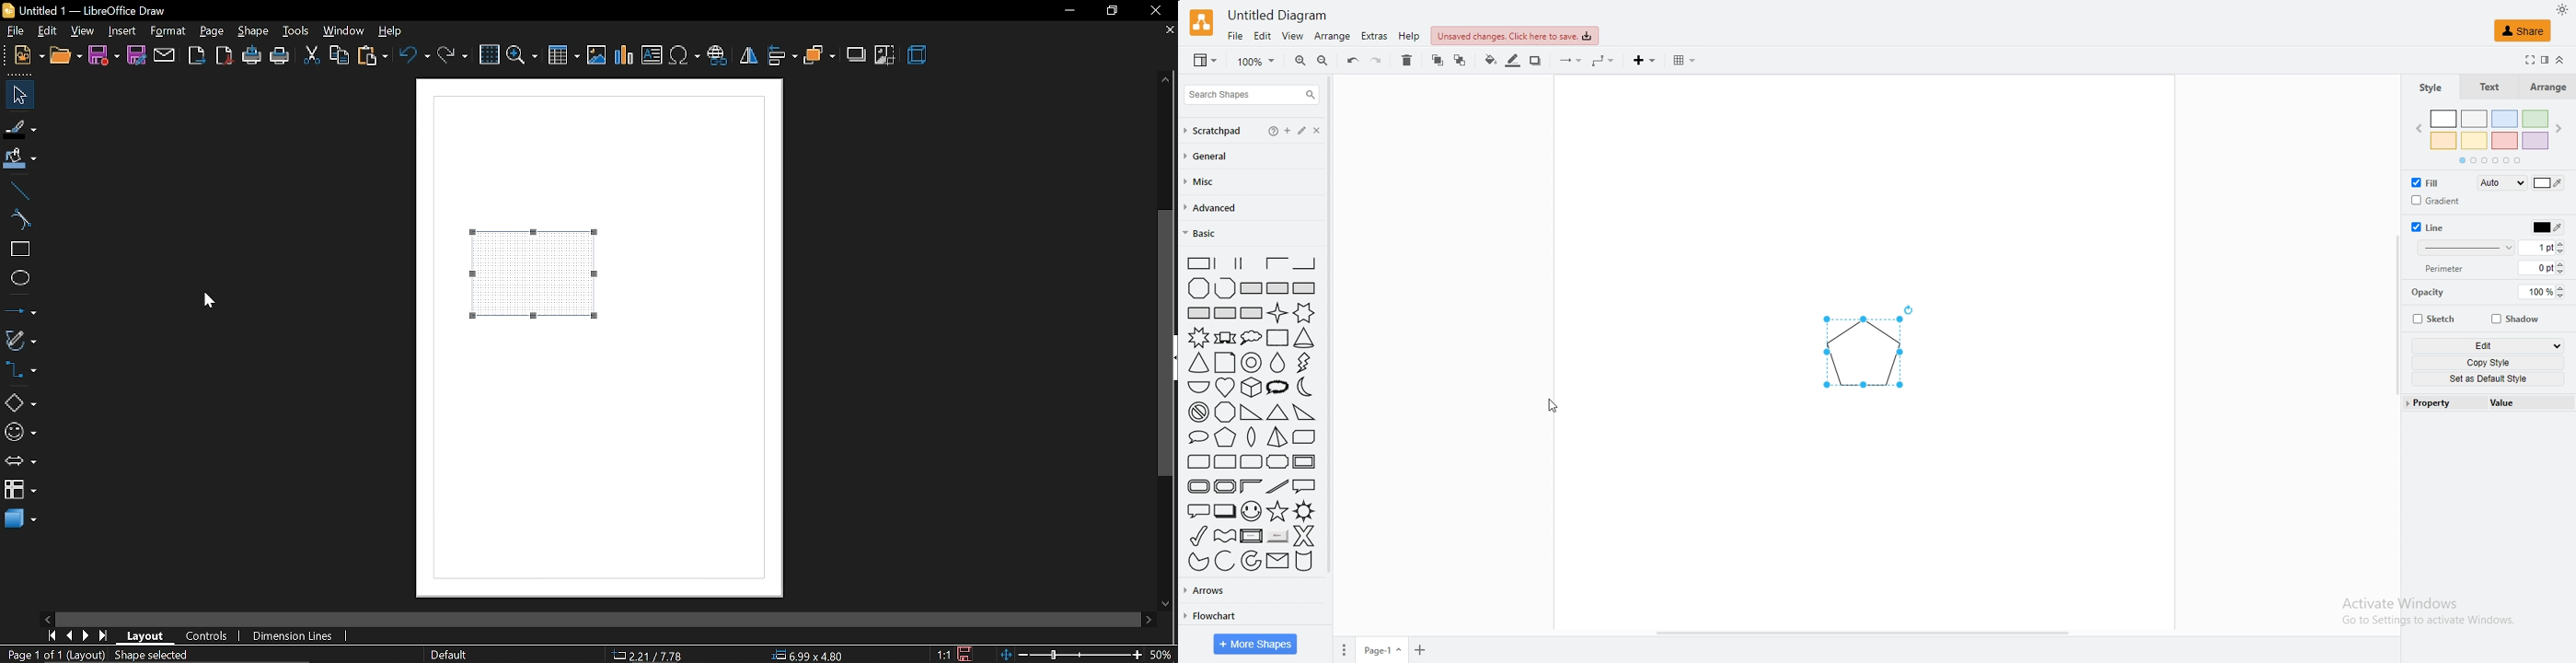 This screenshot has height=672, width=2576. What do you see at coordinates (17, 218) in the screenshot?
I see `curve` at bounding box center [17, 218].